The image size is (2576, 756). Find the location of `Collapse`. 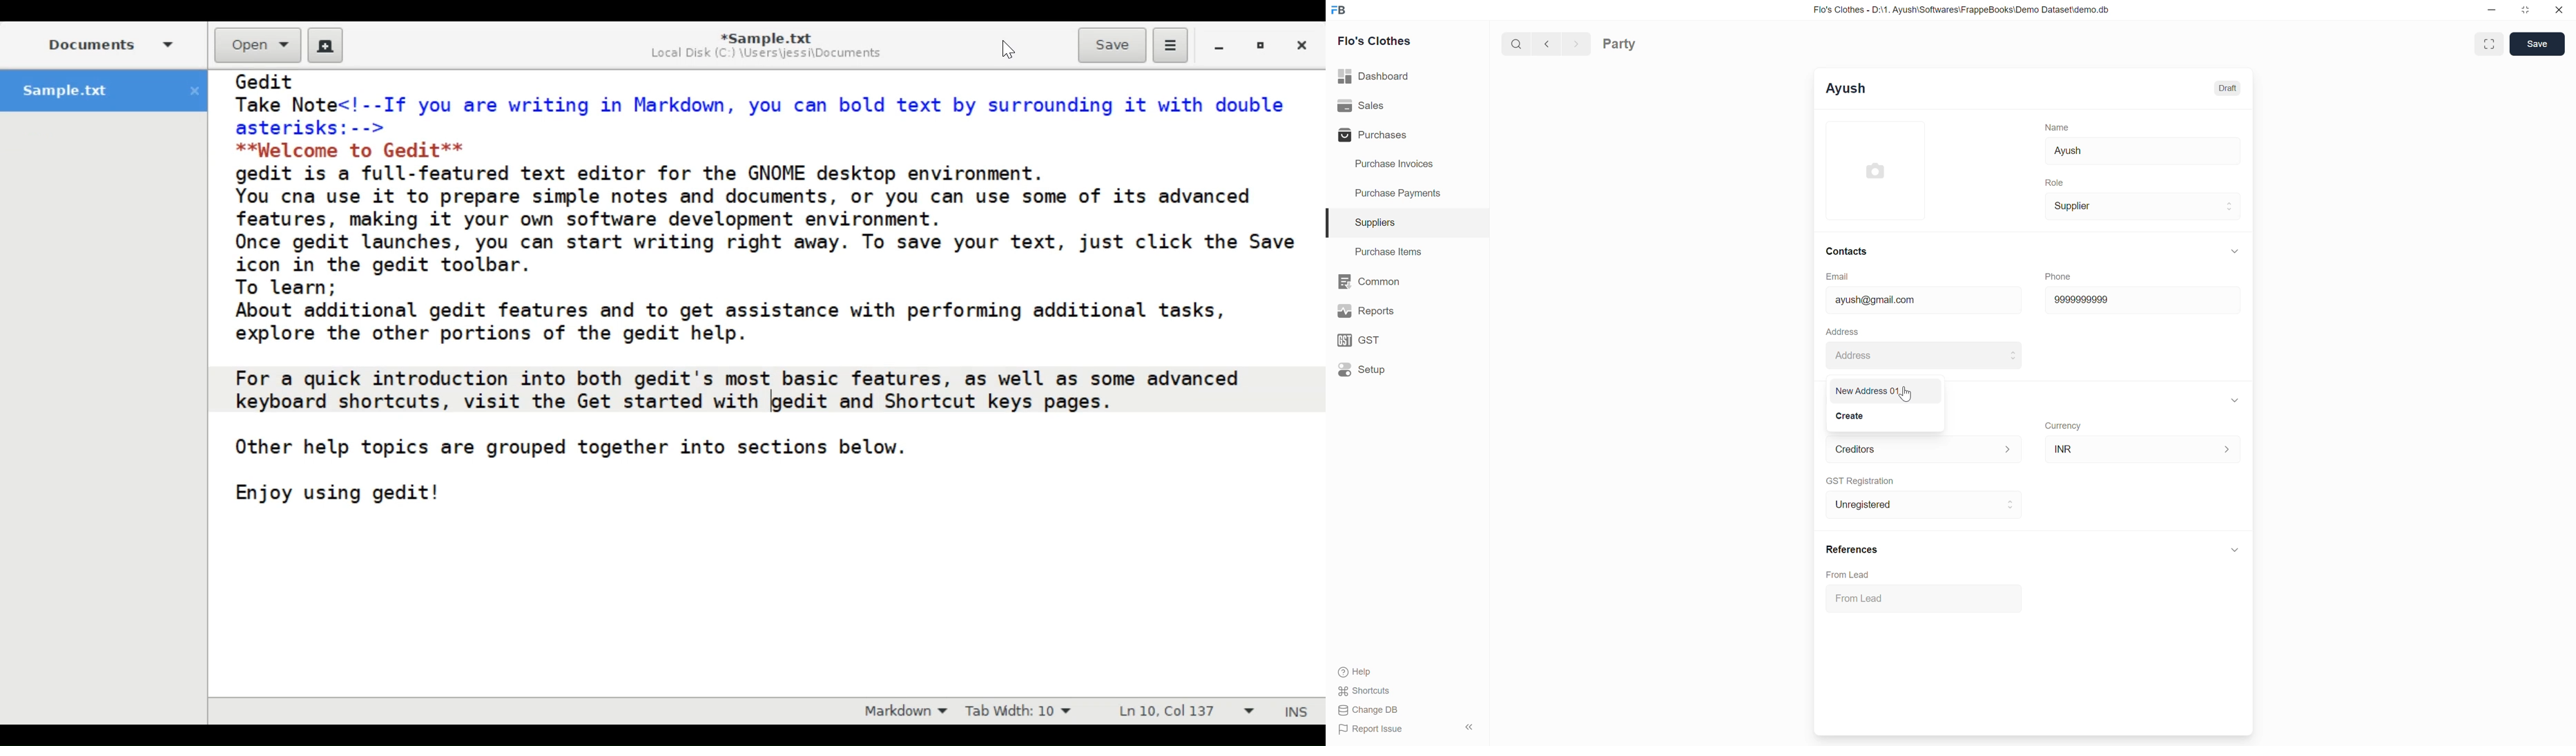

Collapse is located at coordinates (2235, 251).